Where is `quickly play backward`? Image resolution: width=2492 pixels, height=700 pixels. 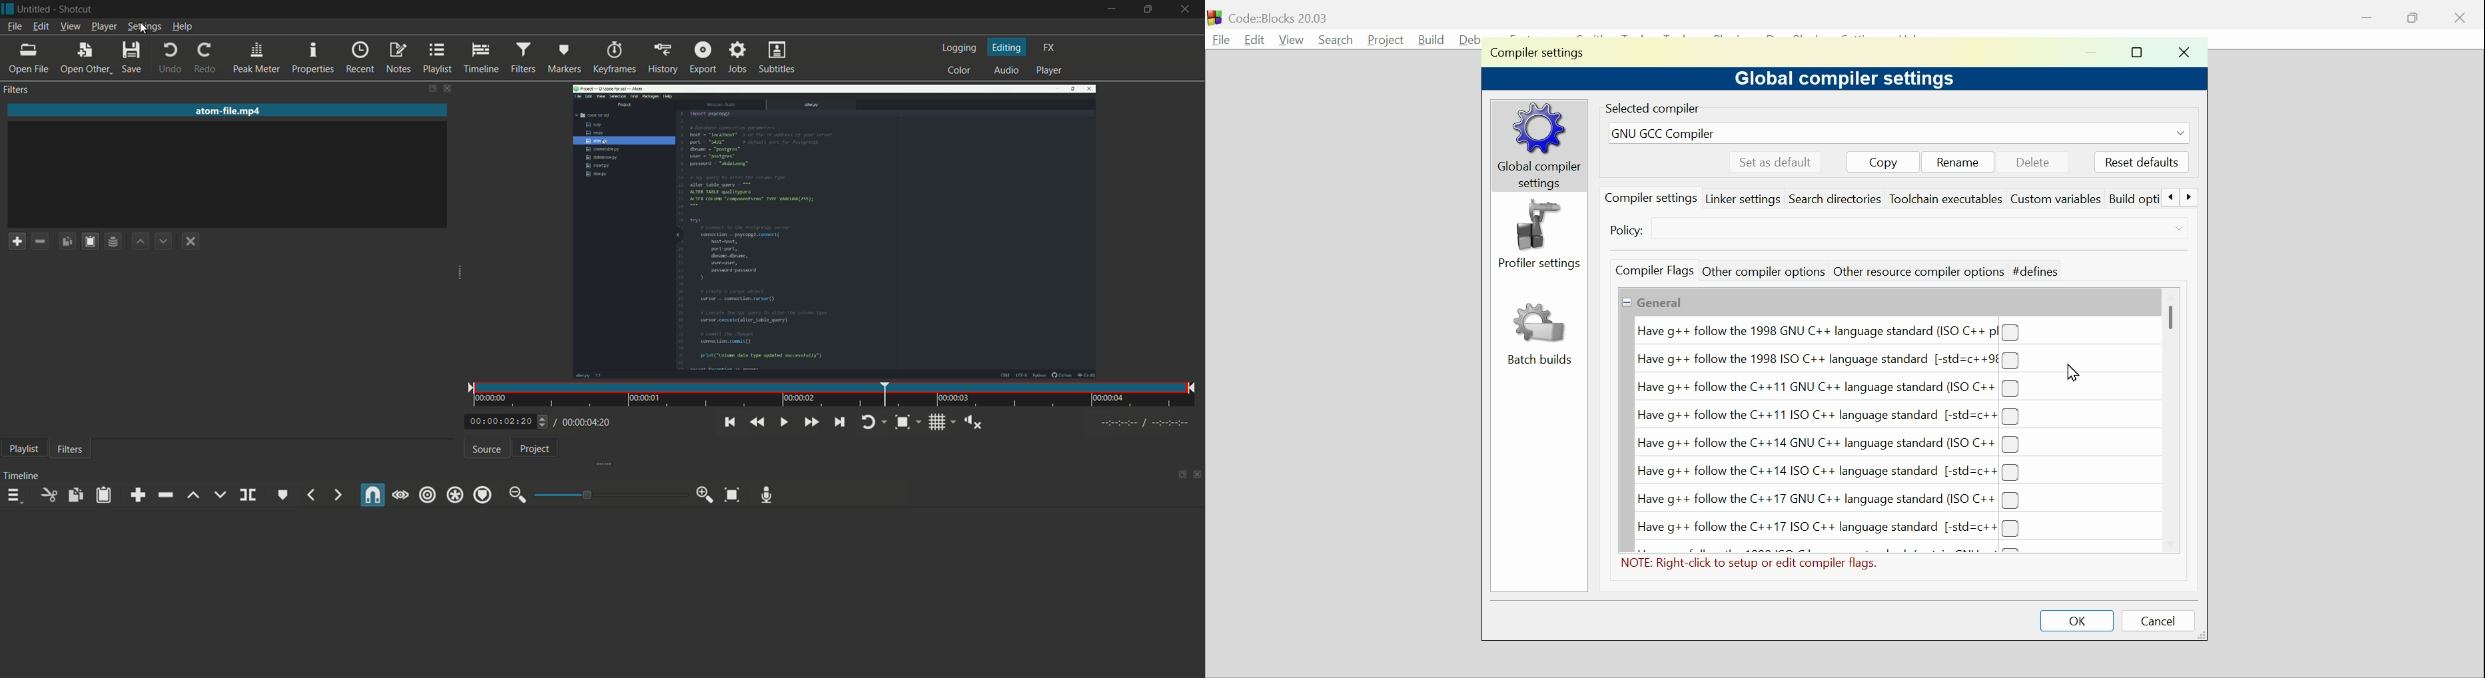 quickly play backward is located at coordinates (758, 422).